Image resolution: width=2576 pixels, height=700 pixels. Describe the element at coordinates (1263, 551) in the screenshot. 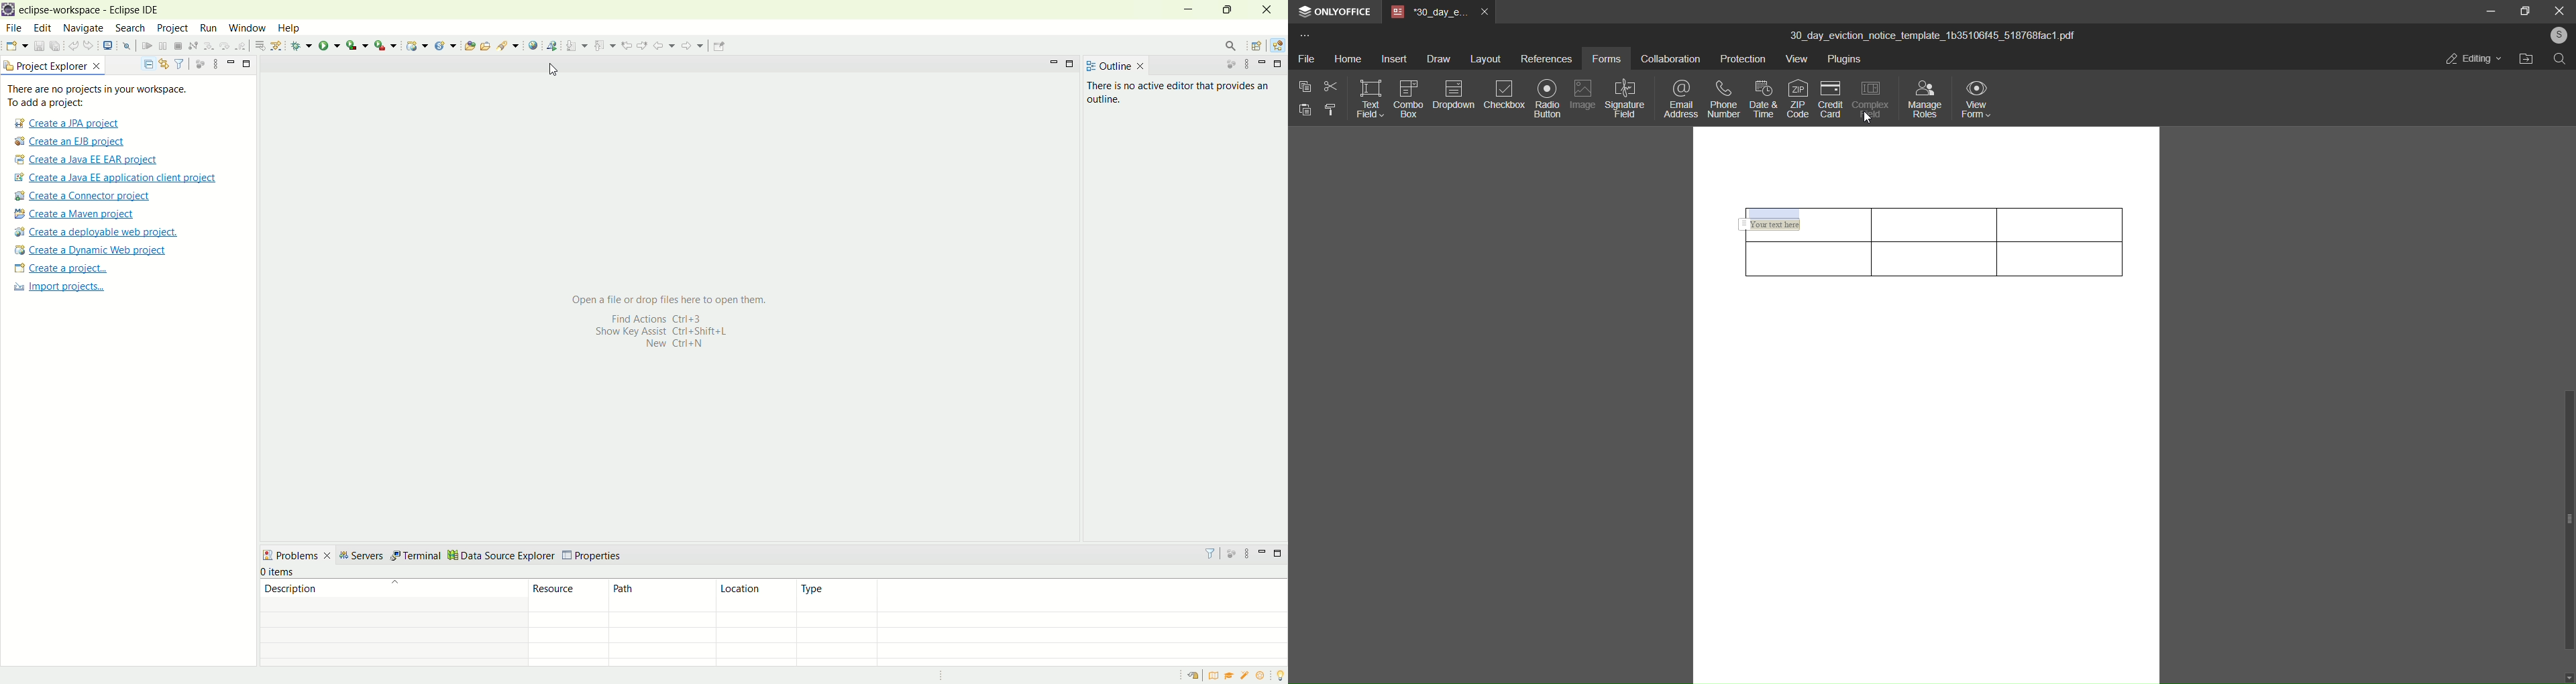

I see `minimize` at that location.